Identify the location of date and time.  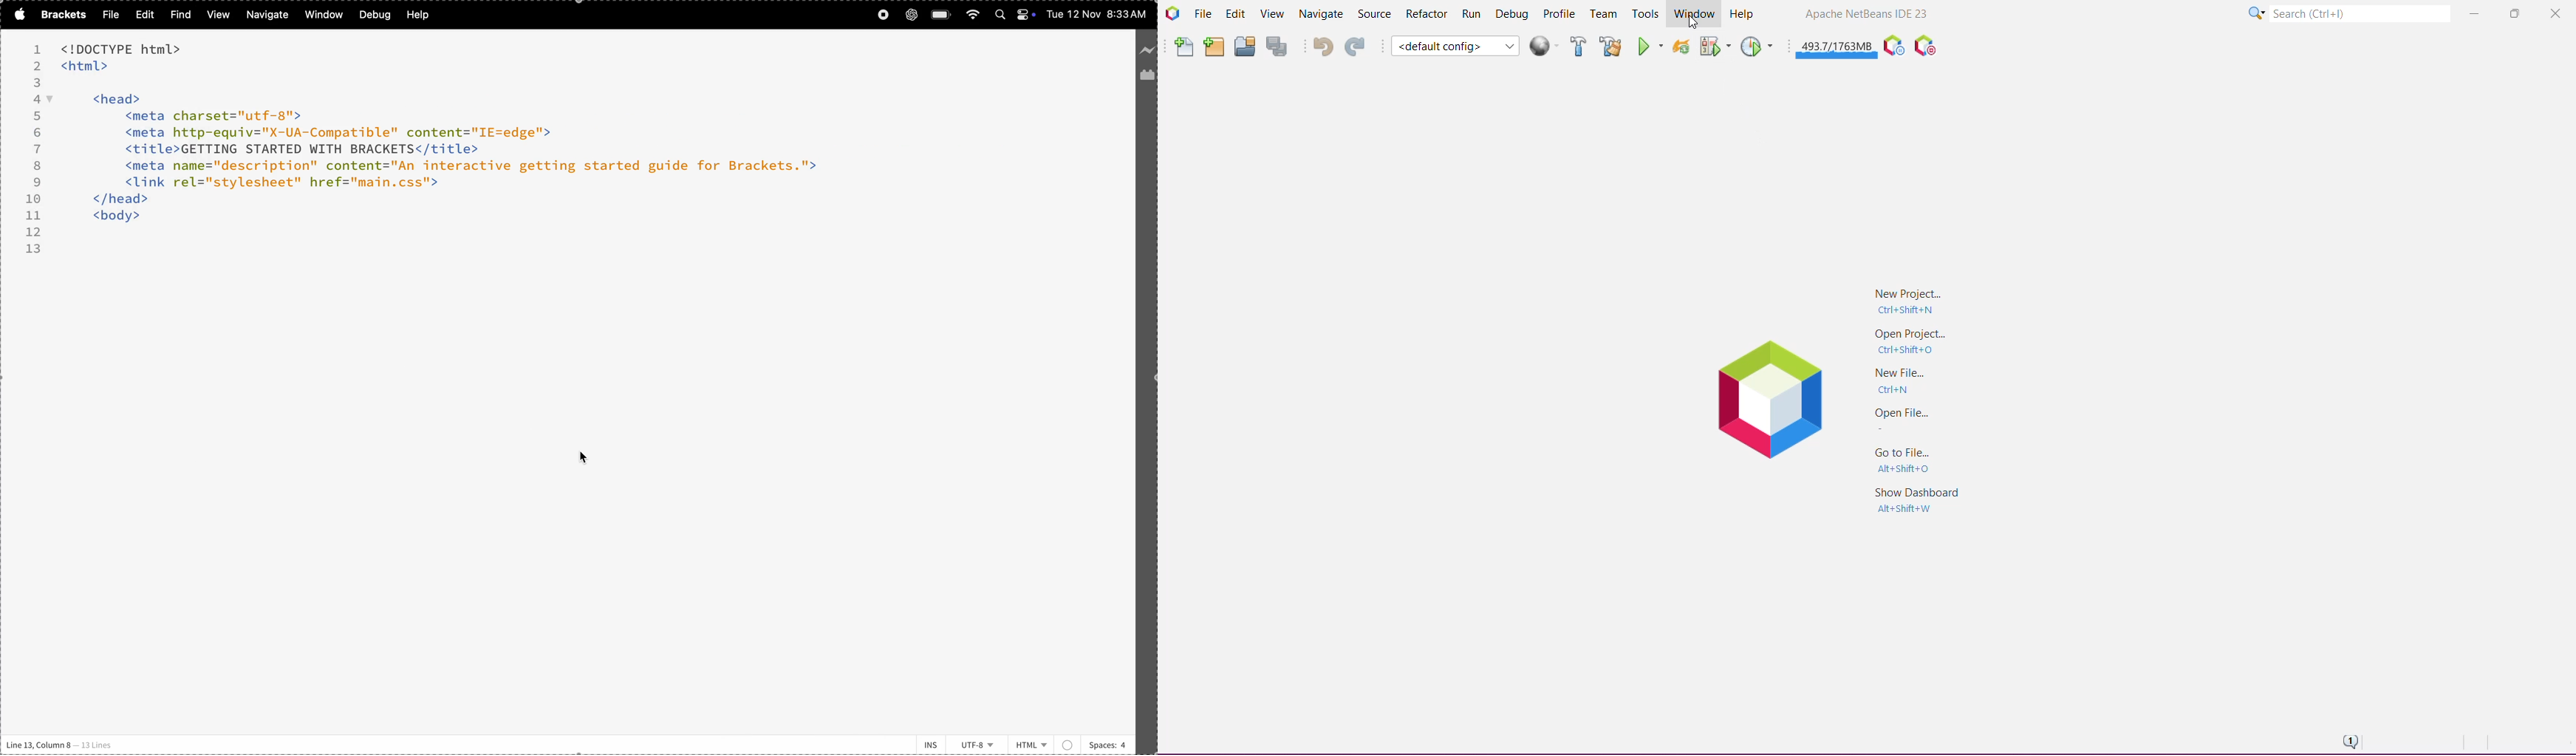
(1098, 16).